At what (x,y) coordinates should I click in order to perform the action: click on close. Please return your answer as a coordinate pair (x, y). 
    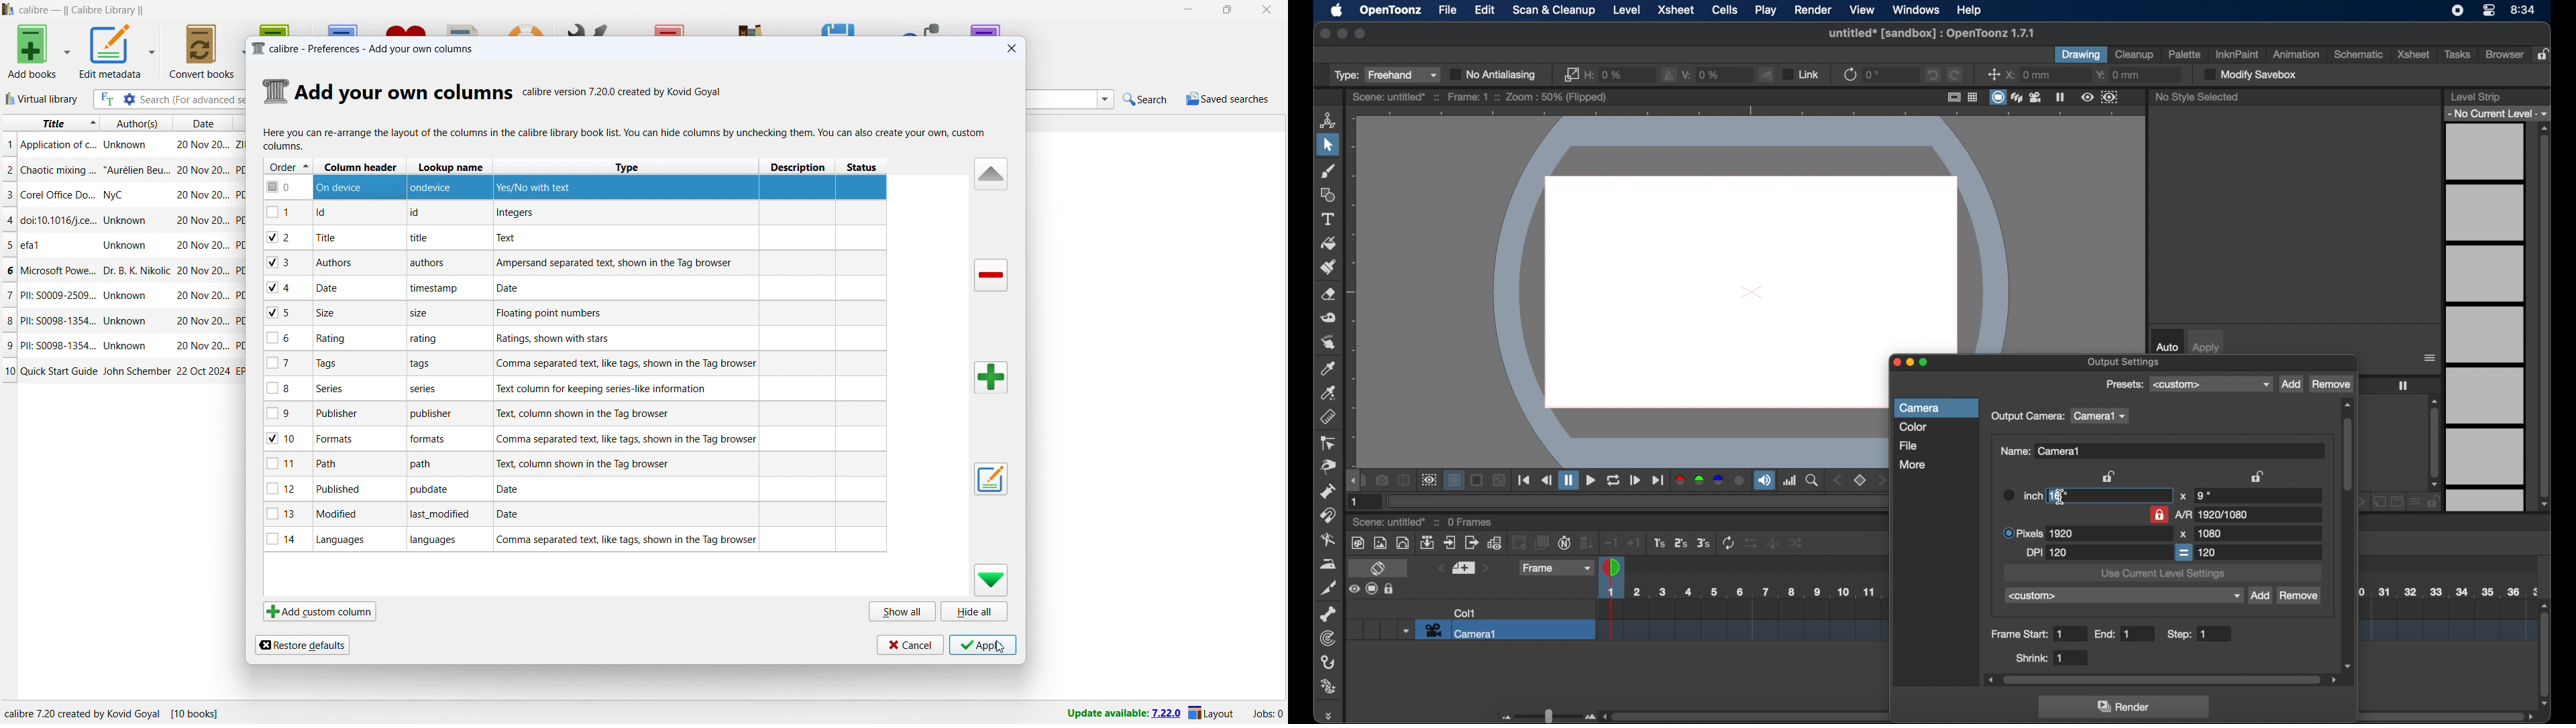
    Looking at the image, I should click on (1267, 10).